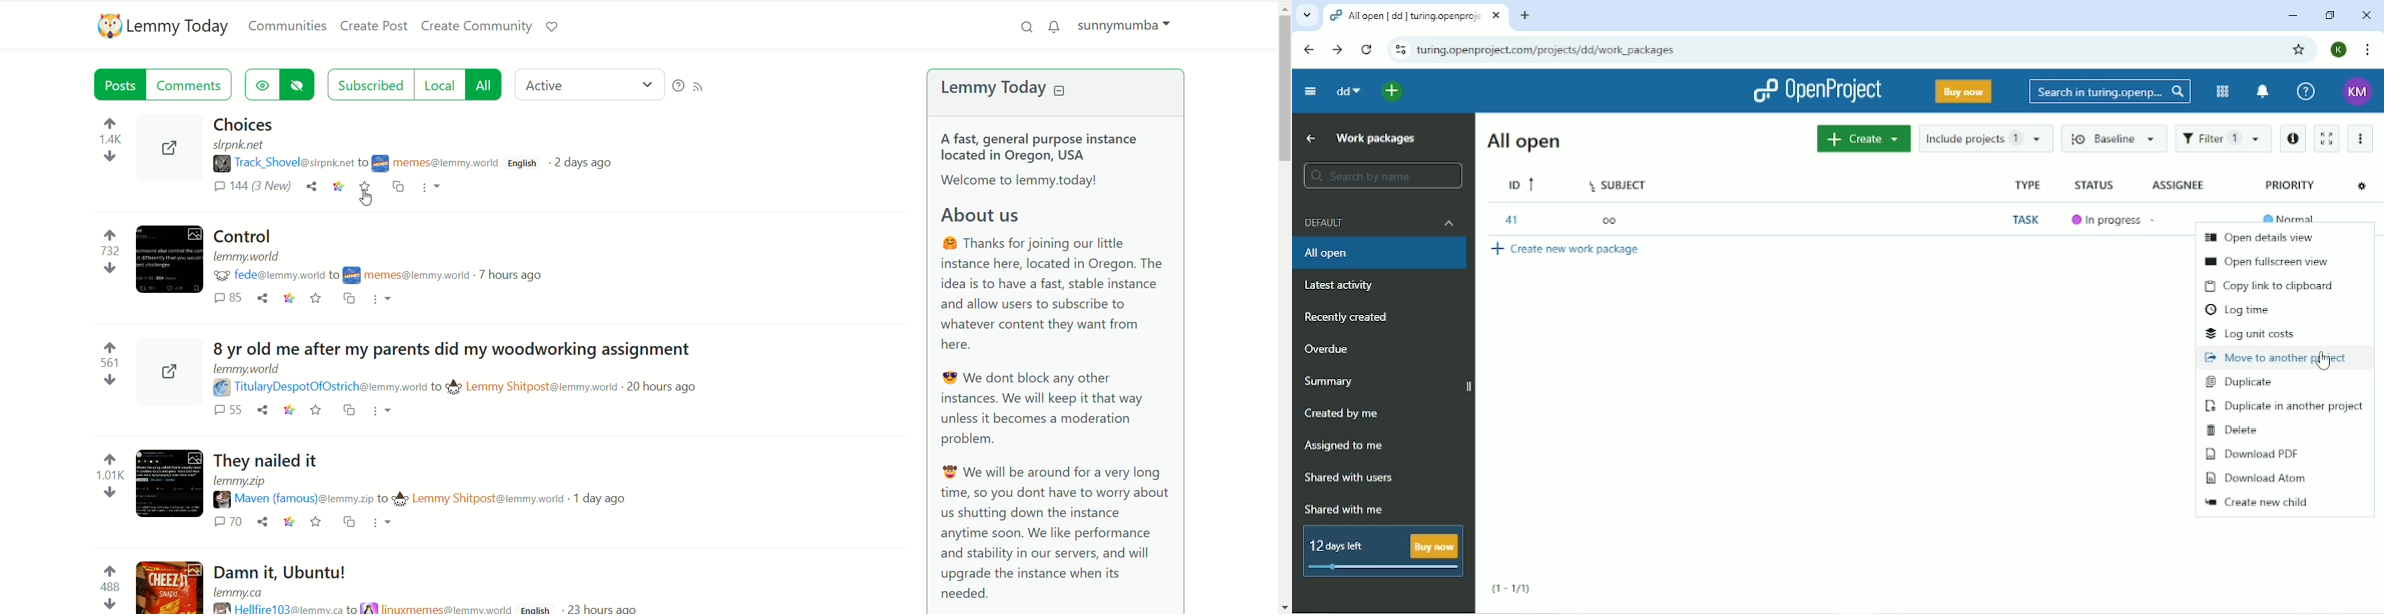 The height and width of the screenshot is (616, 2408). I want to click on hide posts, so click(300, 86).